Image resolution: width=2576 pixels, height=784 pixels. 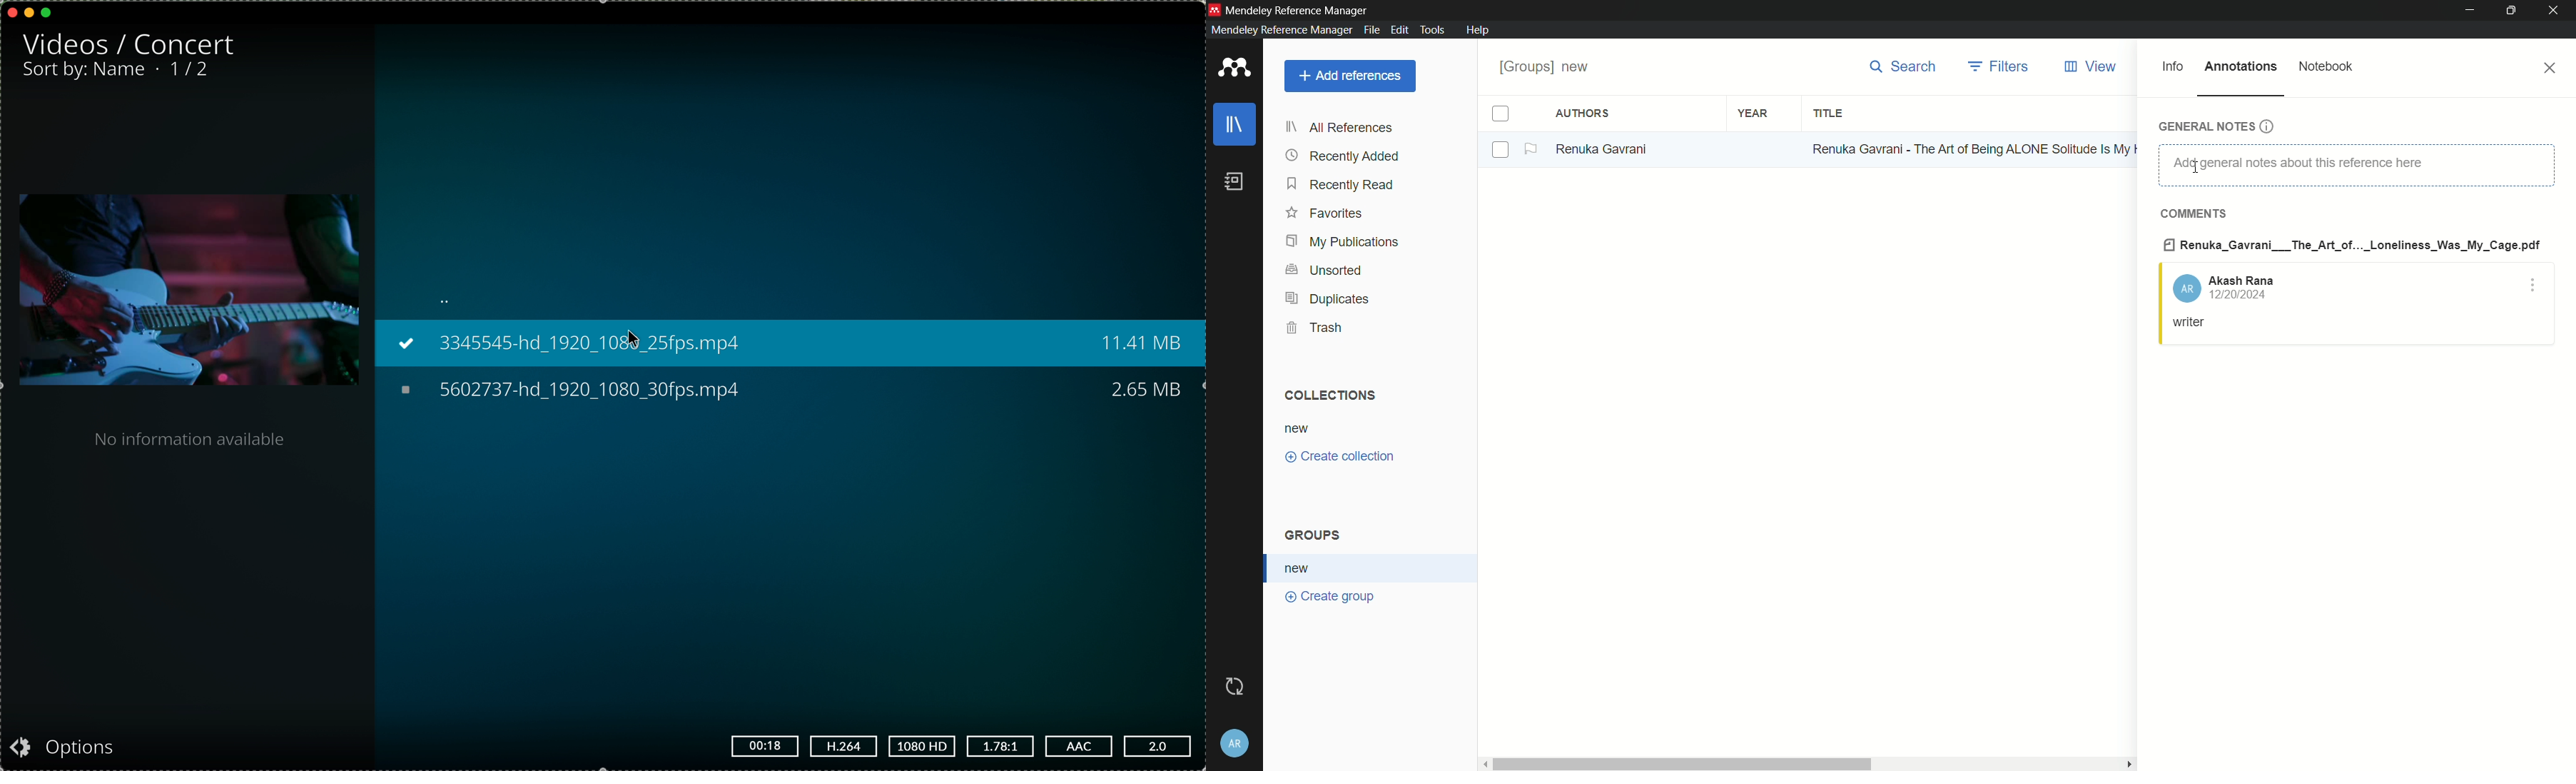 What do you see at coordinates (47, 12) in the screenshot?
I see `maximise` at bounding box center [47, 12].